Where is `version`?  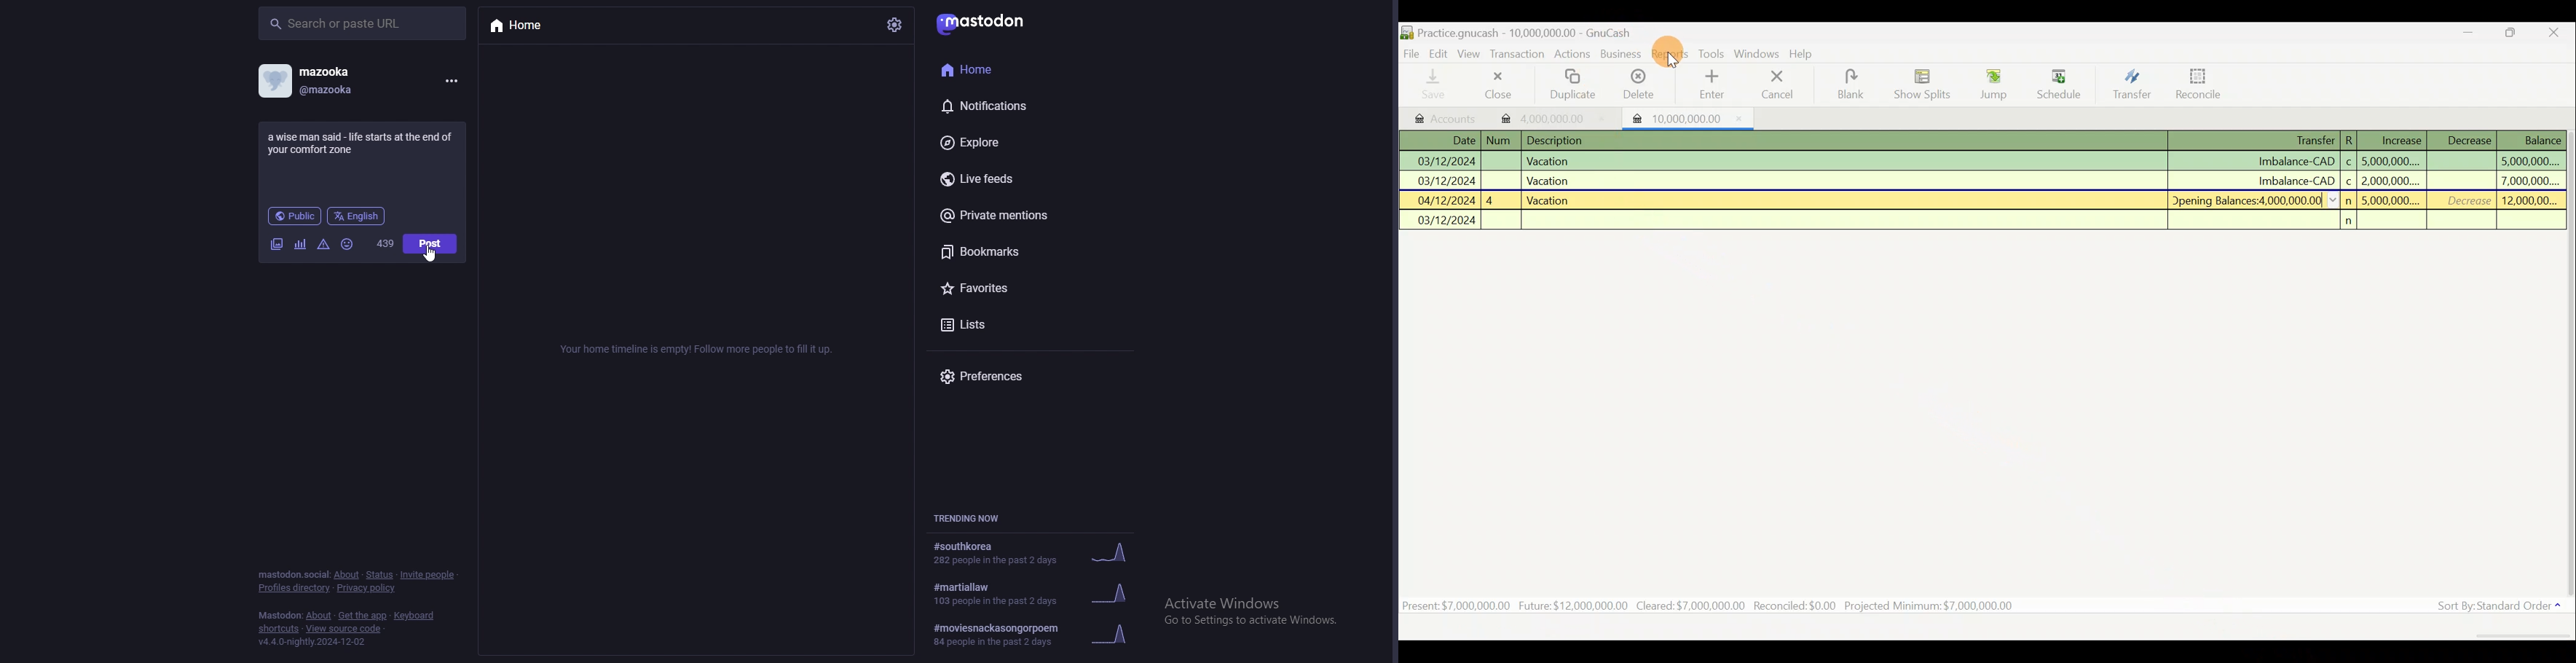
version is located at coordinates (312, 643).